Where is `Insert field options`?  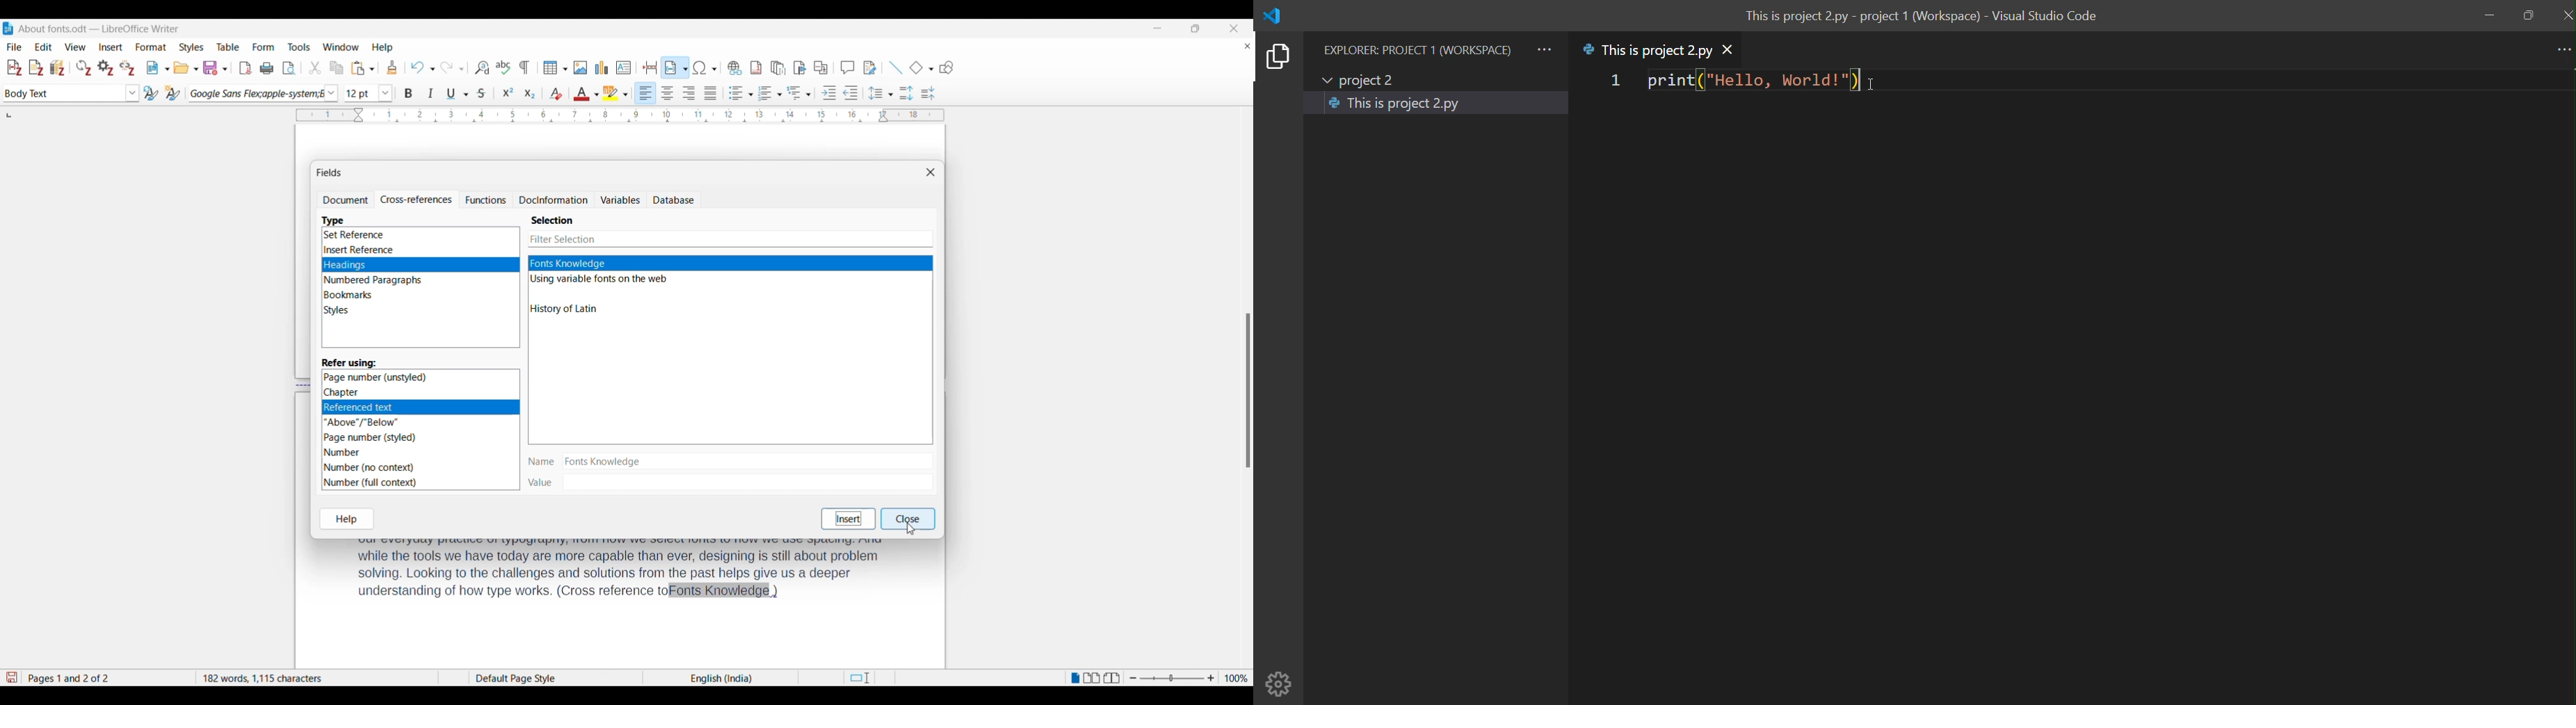 Insert field options is located at coordinates (676, 67).